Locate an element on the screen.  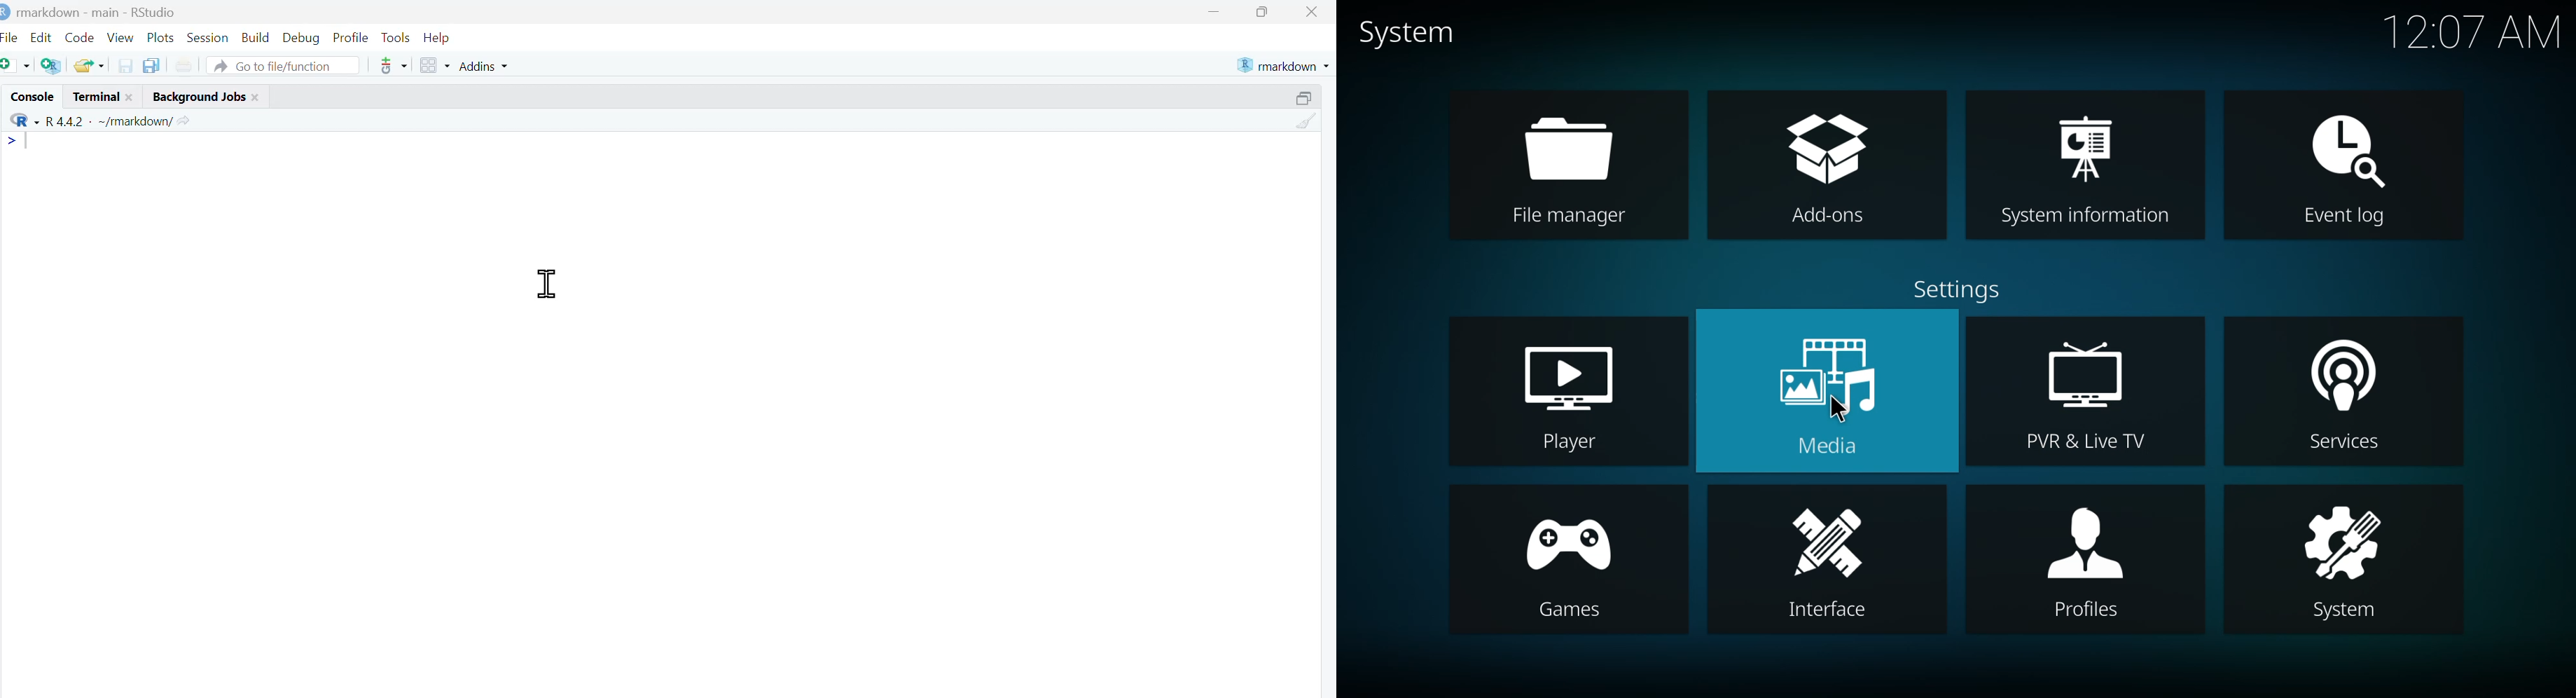
Go to file/function is located at coordinates (284, 64).